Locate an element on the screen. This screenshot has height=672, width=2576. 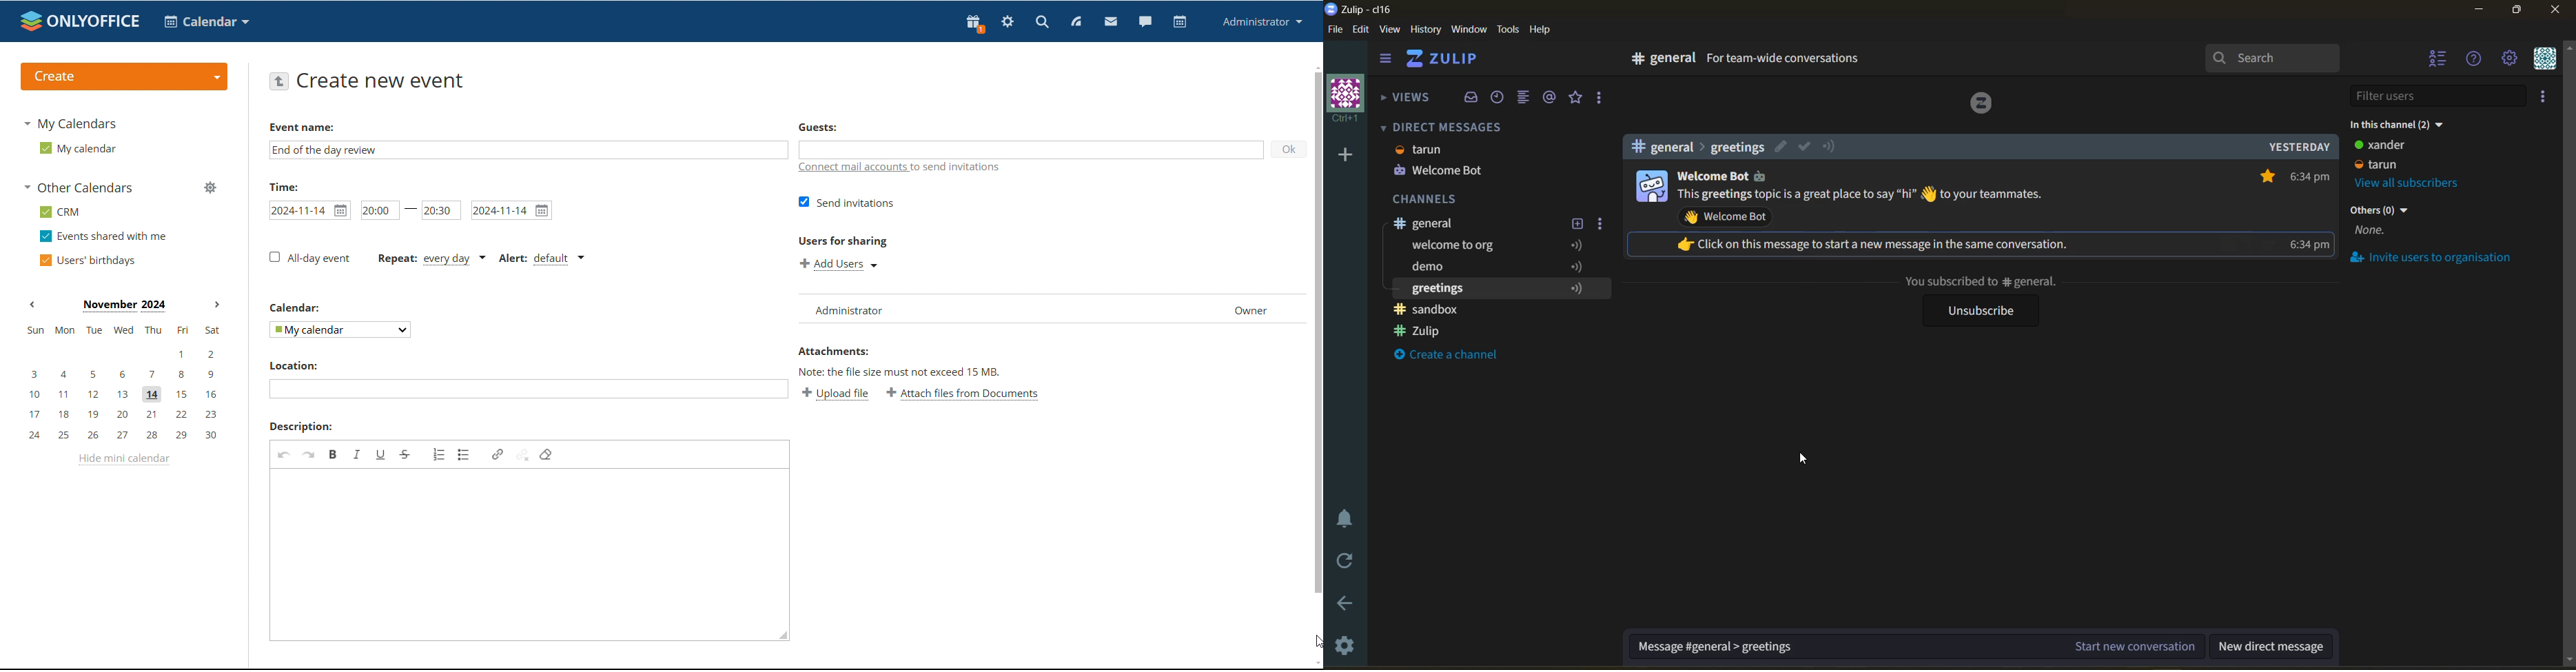
minimize is located at coordinates (2483, 10).